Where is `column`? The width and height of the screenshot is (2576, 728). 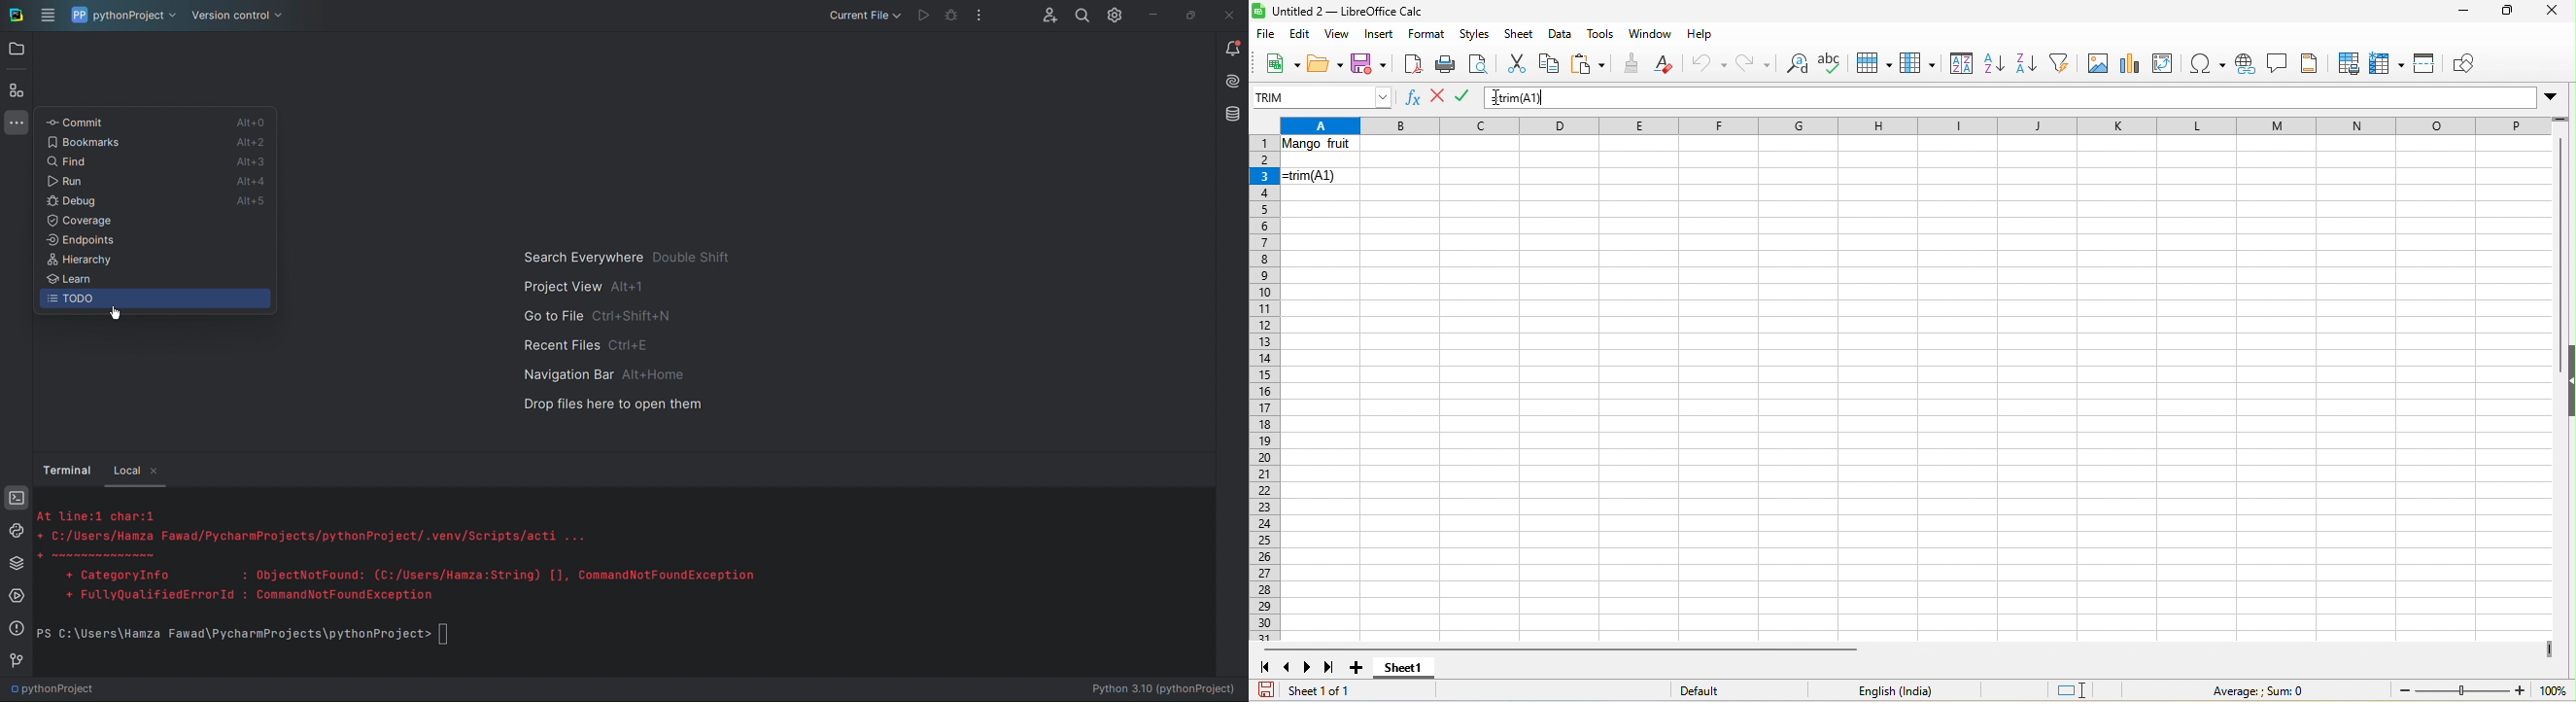
column is located at coordinates (1918, 65).